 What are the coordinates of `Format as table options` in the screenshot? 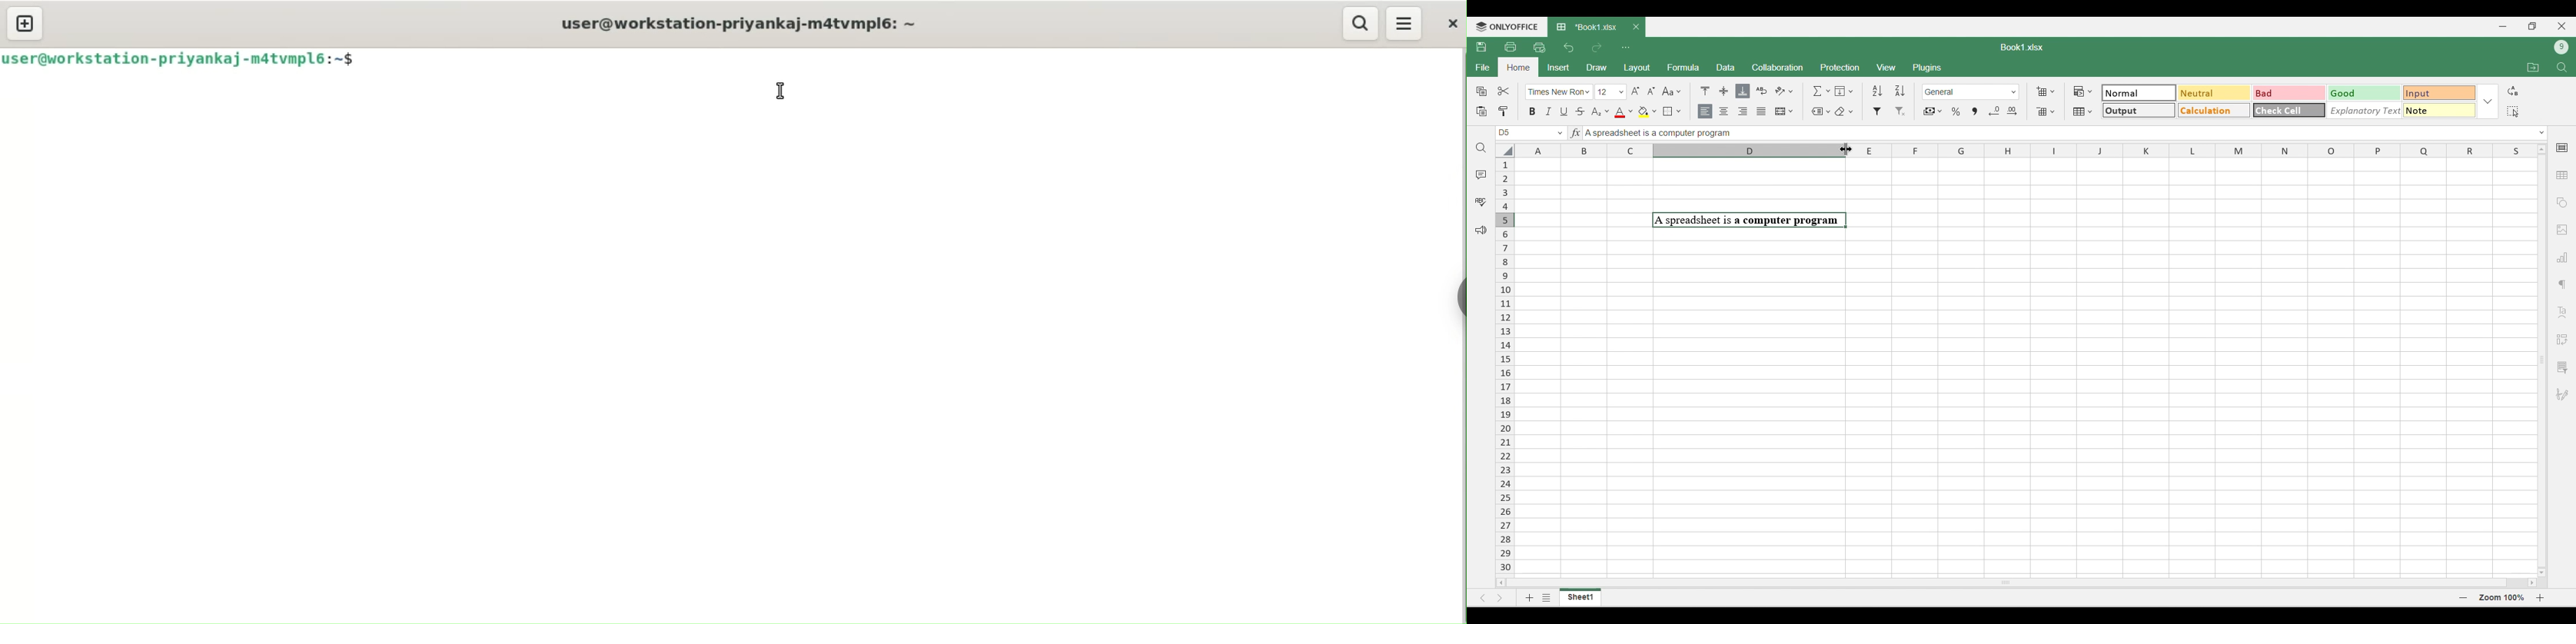 It's located at (2083, 112).